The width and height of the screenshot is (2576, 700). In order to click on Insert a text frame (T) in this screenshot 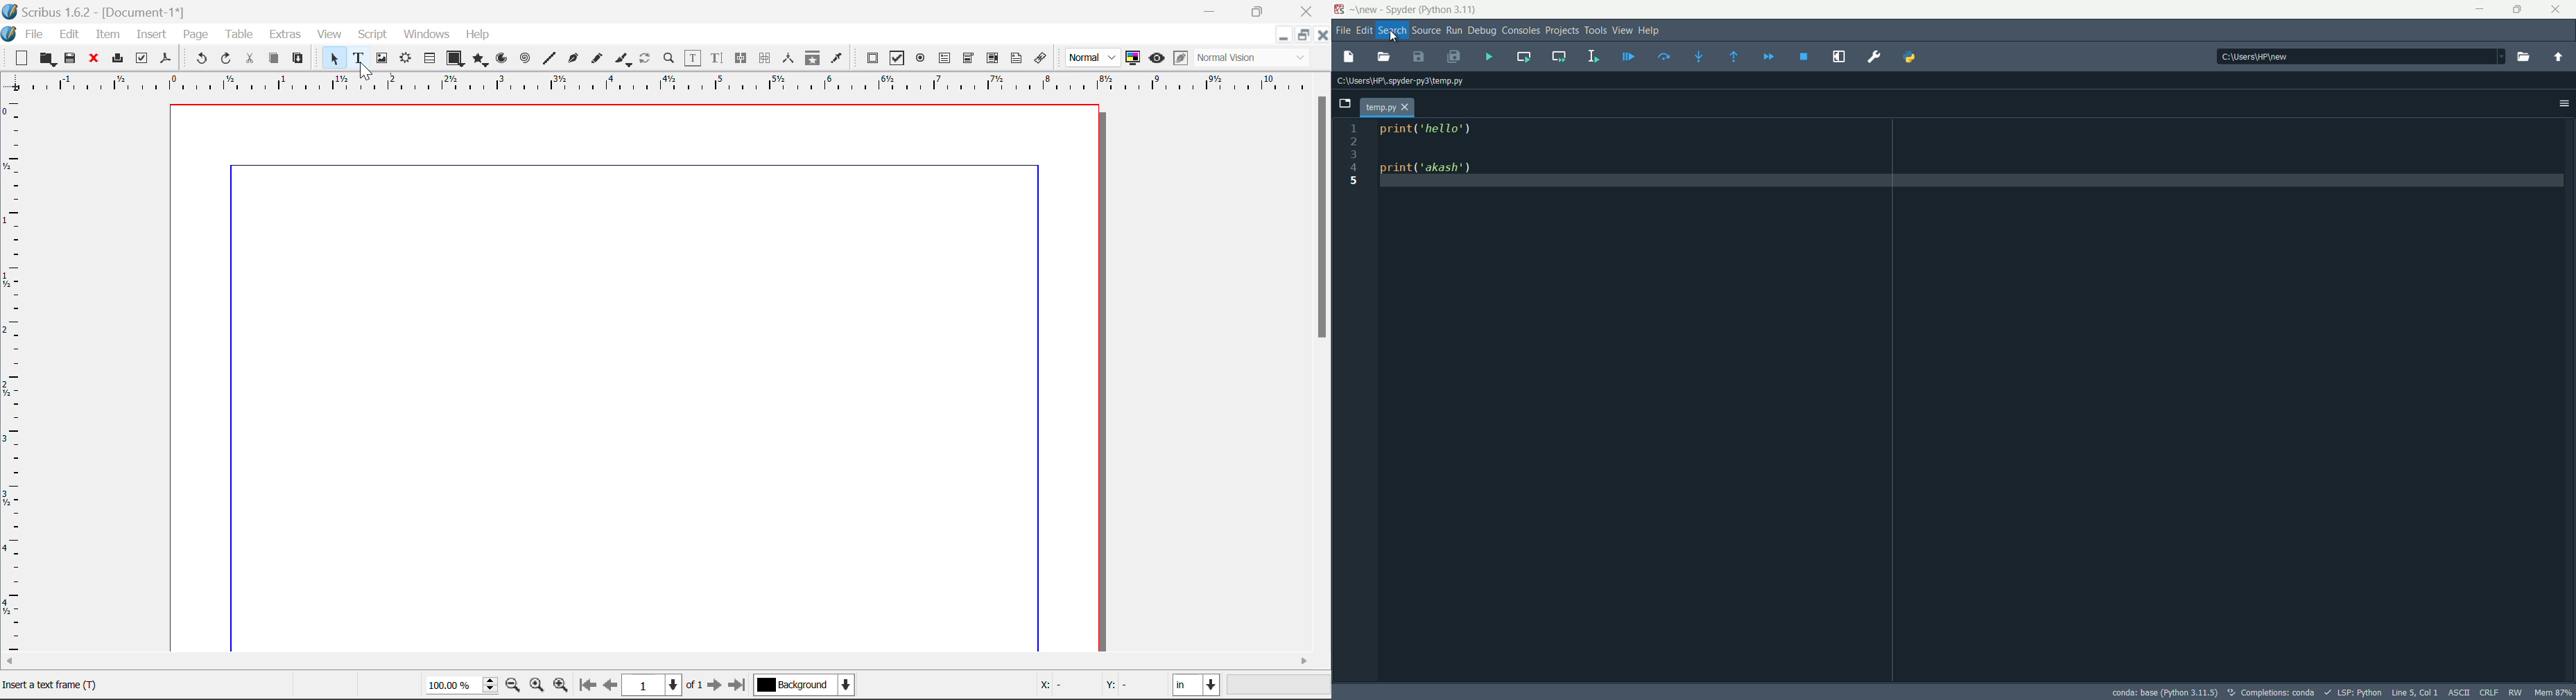, I will do `click(55, 683)`.